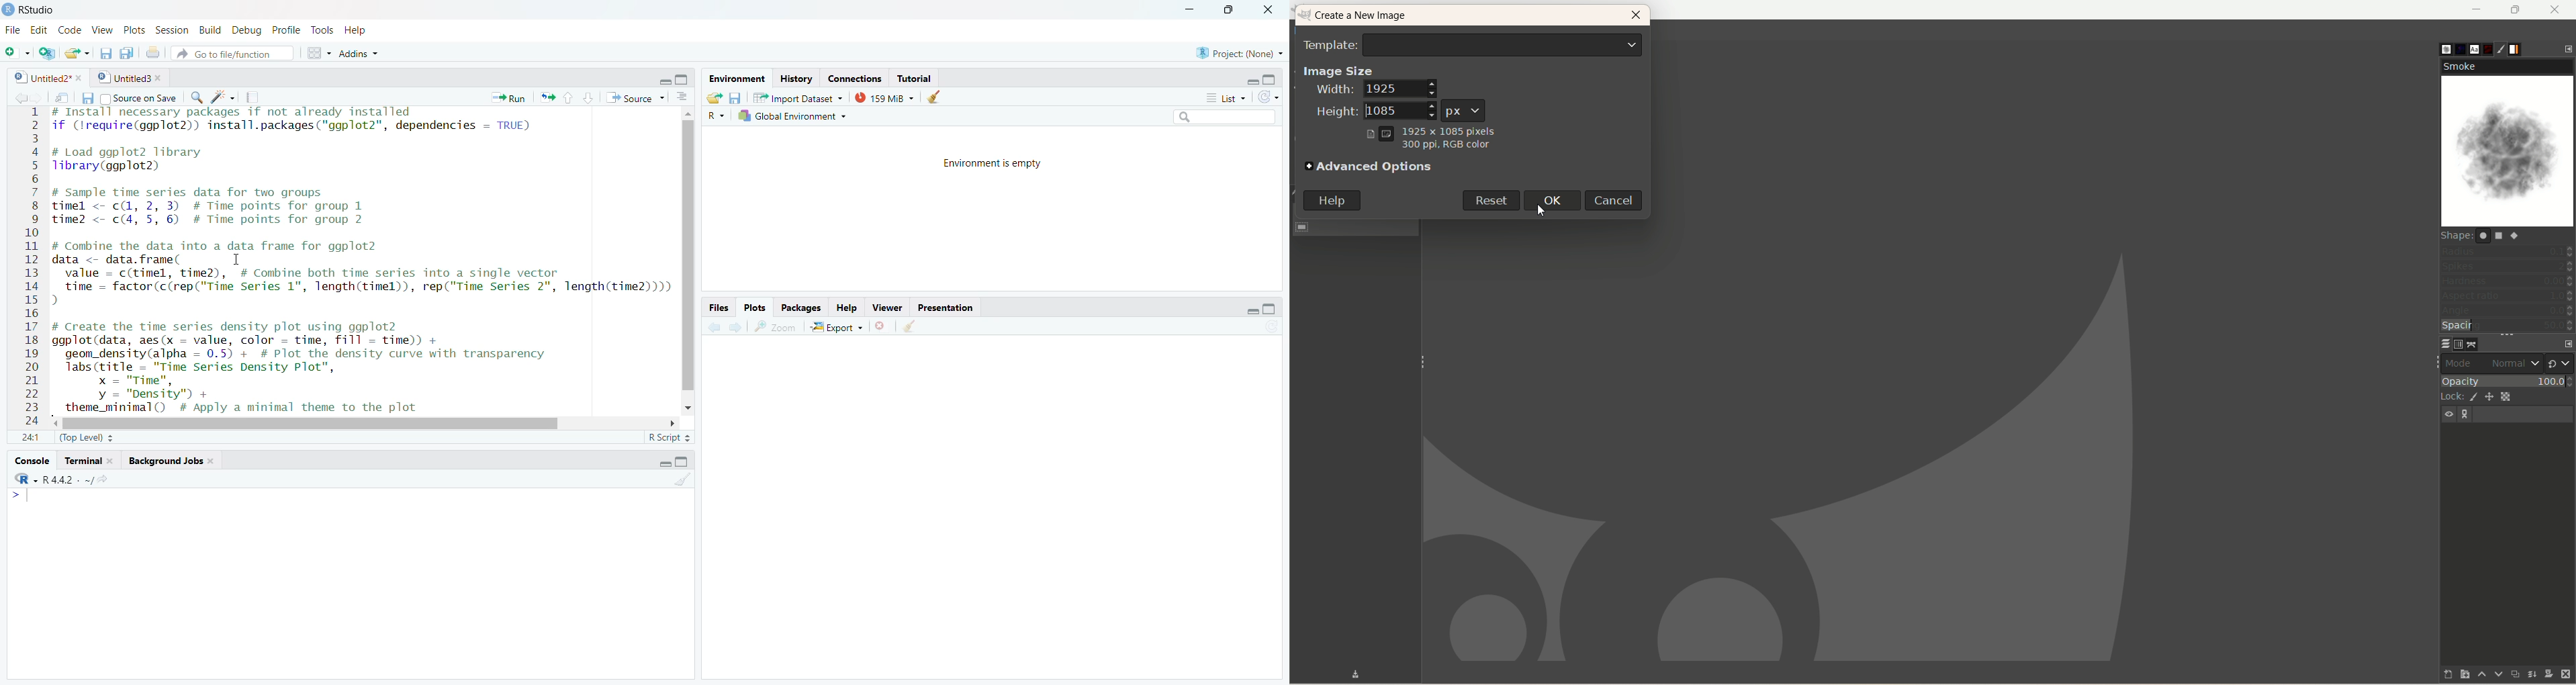 This screenshot has height=700, width=2576. I want to click on Addins , so click(358, 54).